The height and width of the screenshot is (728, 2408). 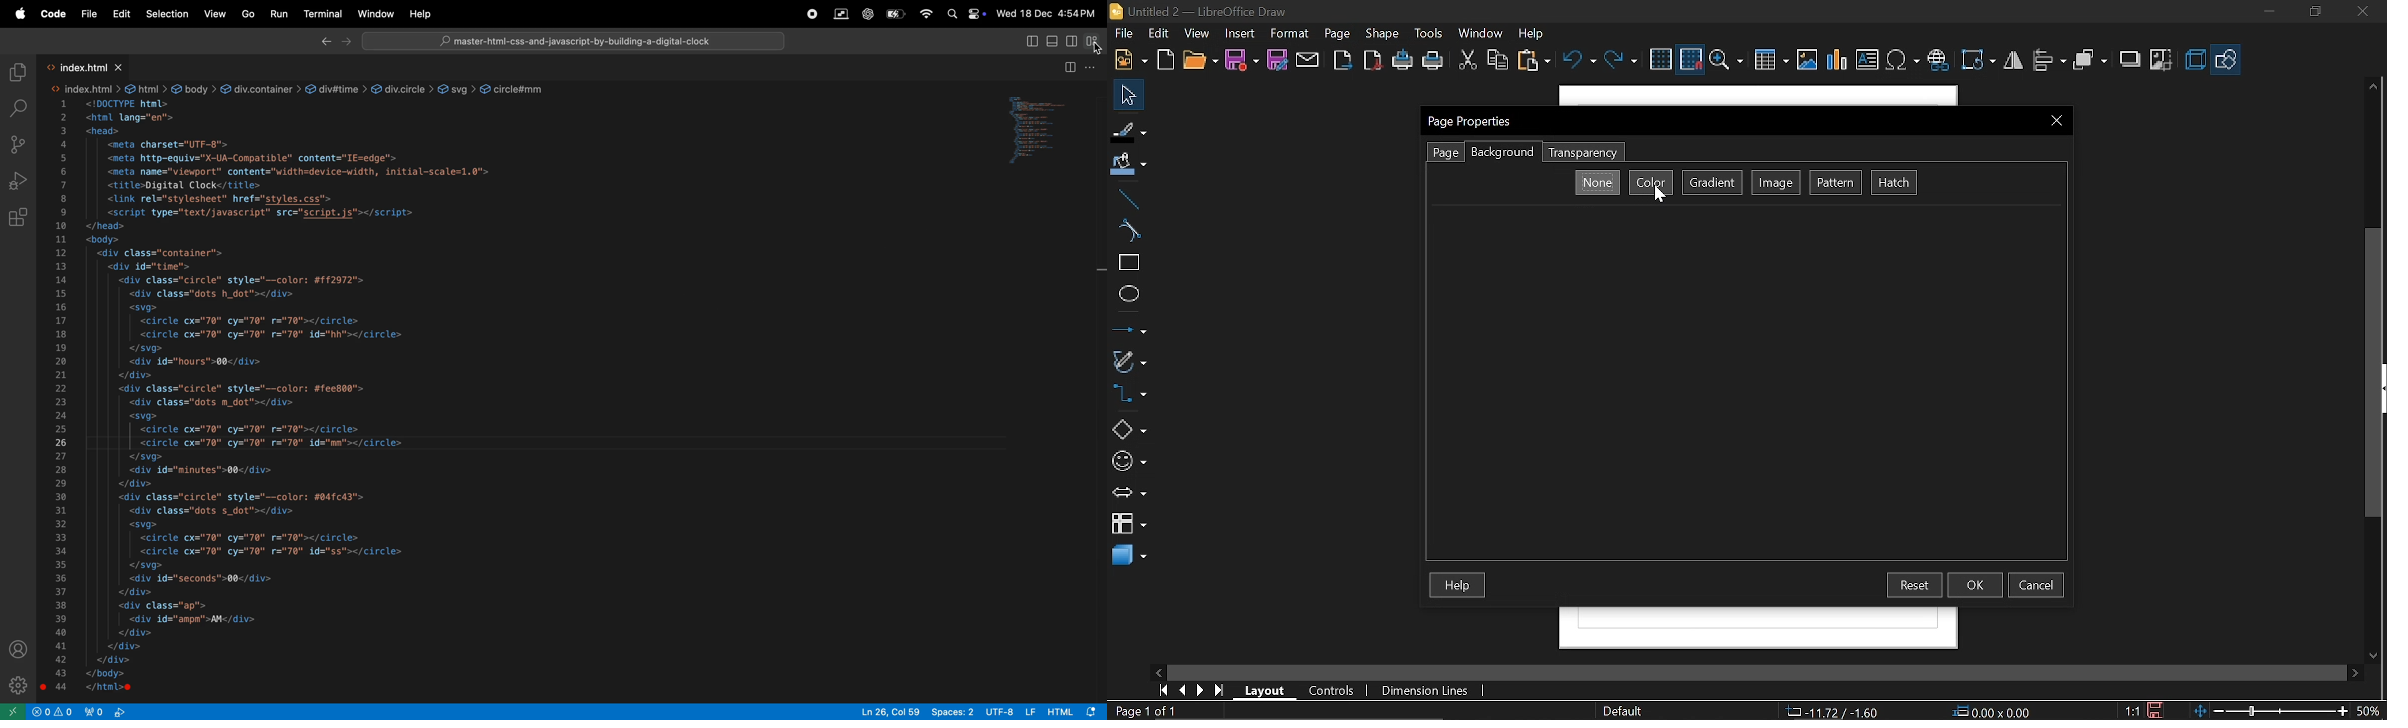 I want to click on Save as, so click(x=1279, y=61).